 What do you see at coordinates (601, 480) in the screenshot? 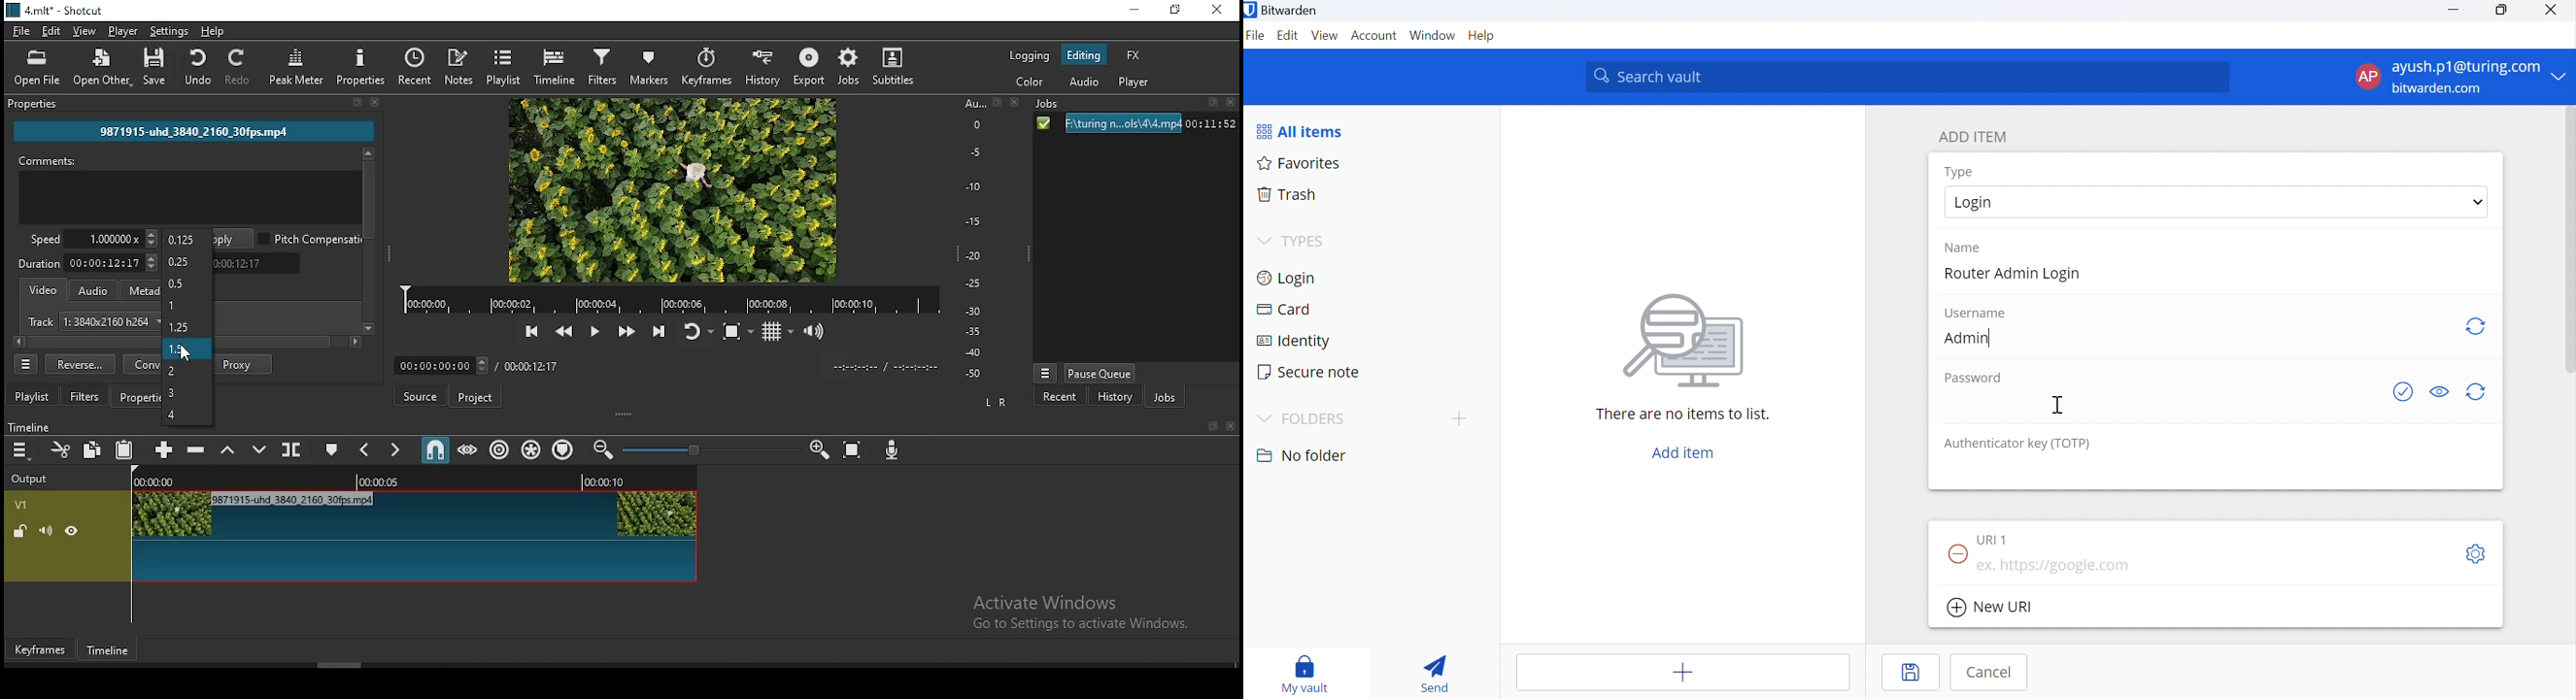
I see `00:00:10` at bounding box center [601, 480].